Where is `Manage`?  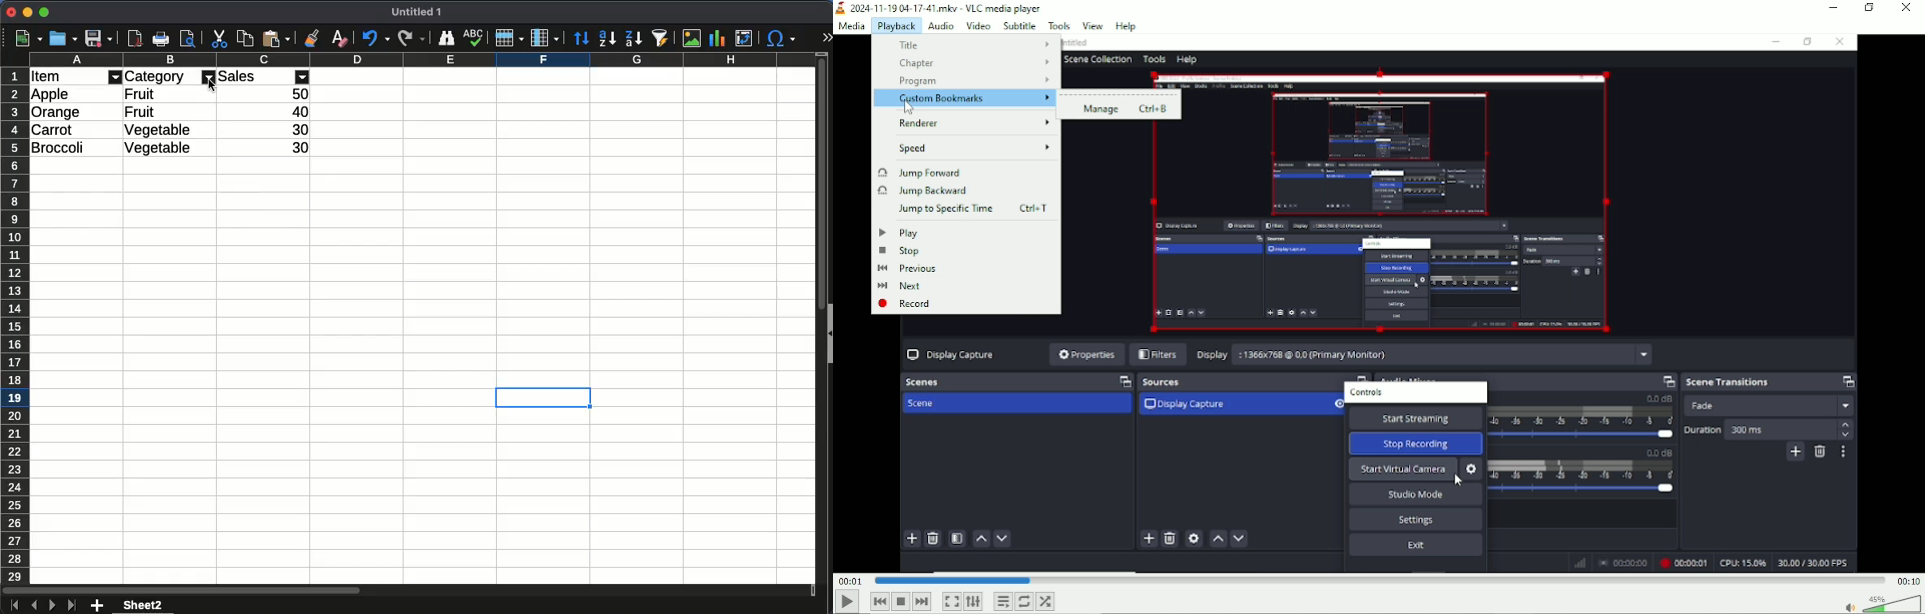 Manage is located at coordinates (1125, 108).